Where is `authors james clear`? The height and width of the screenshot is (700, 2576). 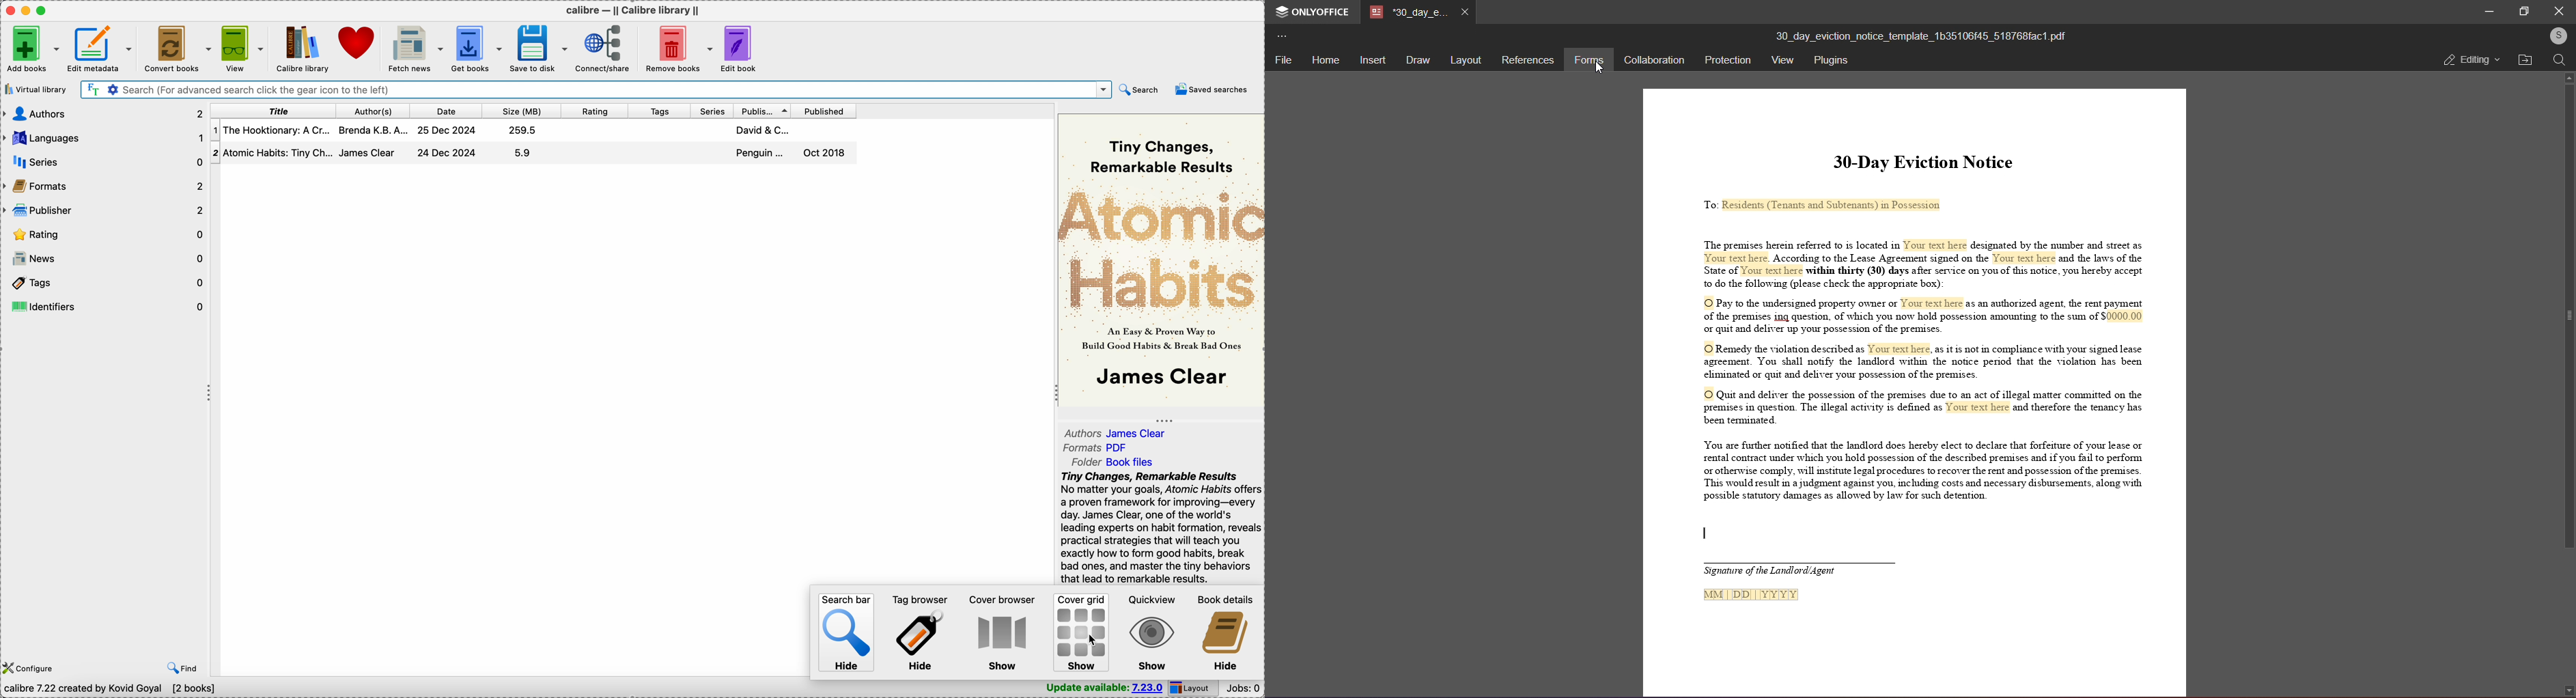
authors james clear is located at coordinates (1115, 433).